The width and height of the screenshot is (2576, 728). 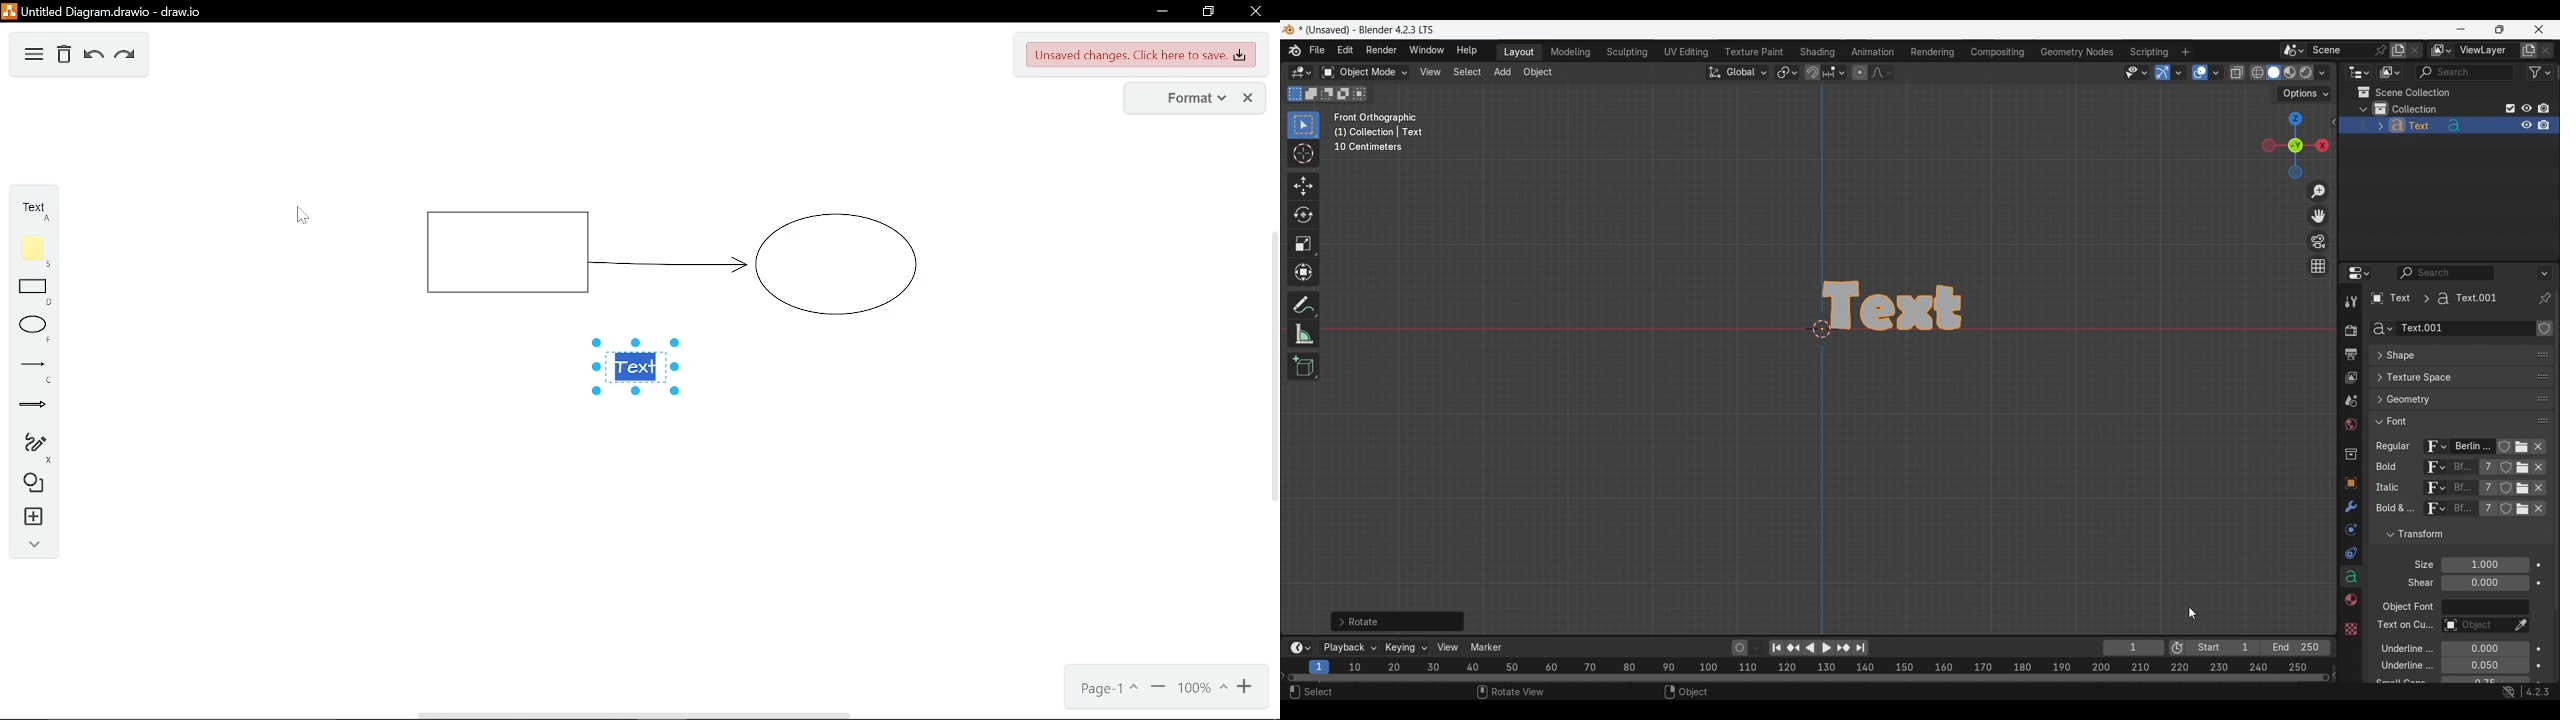 I want to click on Rendering workspace, so click(x=1932, y=51).